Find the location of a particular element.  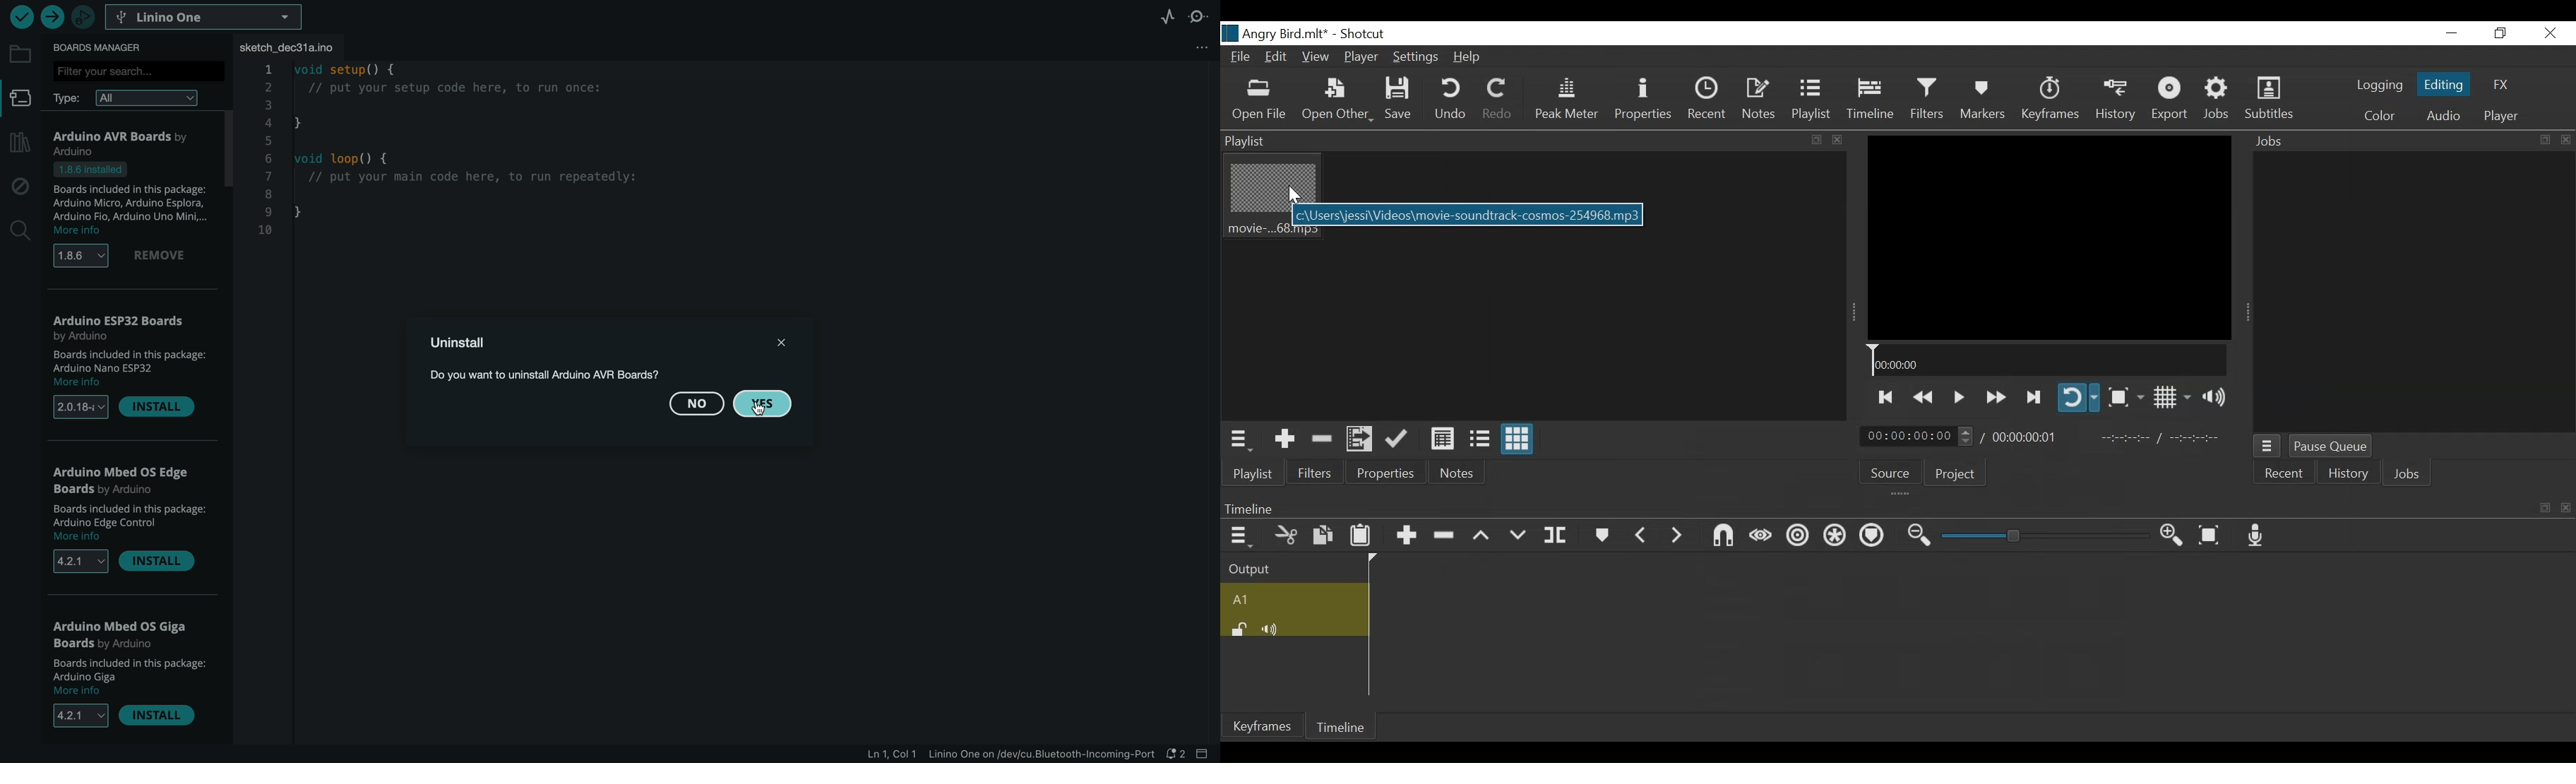

Open File is located at coordinates (1260, 100).